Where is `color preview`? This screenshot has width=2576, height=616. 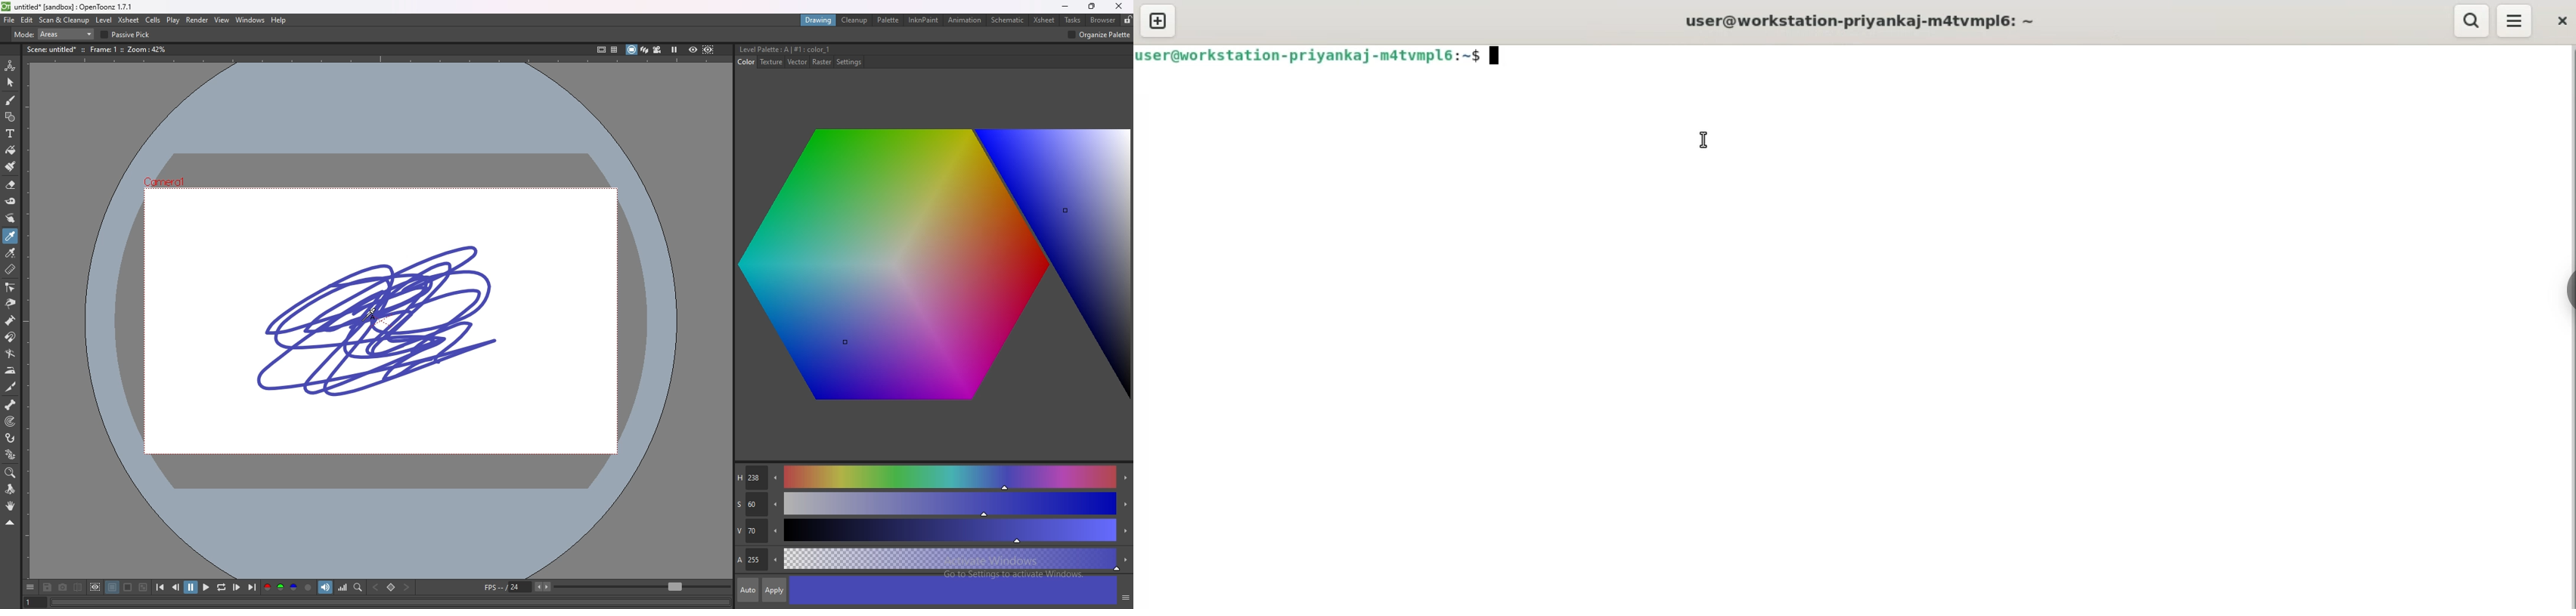
color preview is located at coordinates (953, 591).